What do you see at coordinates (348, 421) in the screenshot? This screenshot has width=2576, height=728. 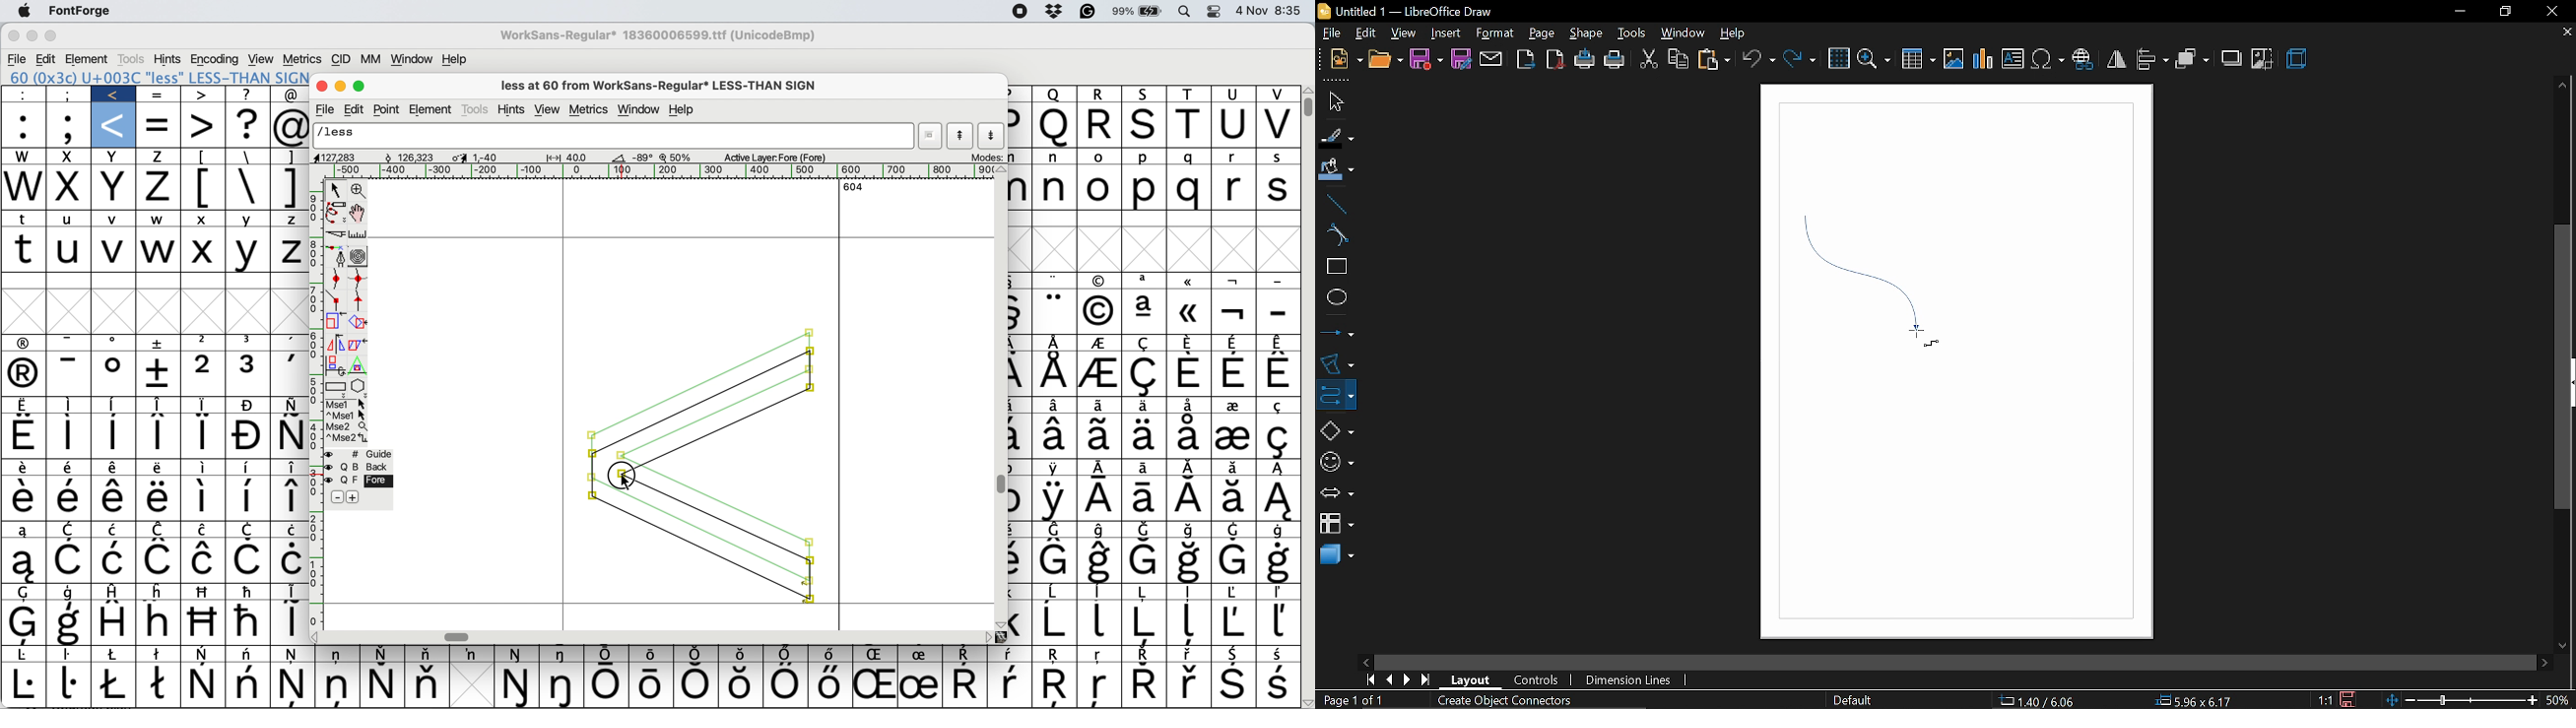 I see `more options` at bounding box center [348, 421].